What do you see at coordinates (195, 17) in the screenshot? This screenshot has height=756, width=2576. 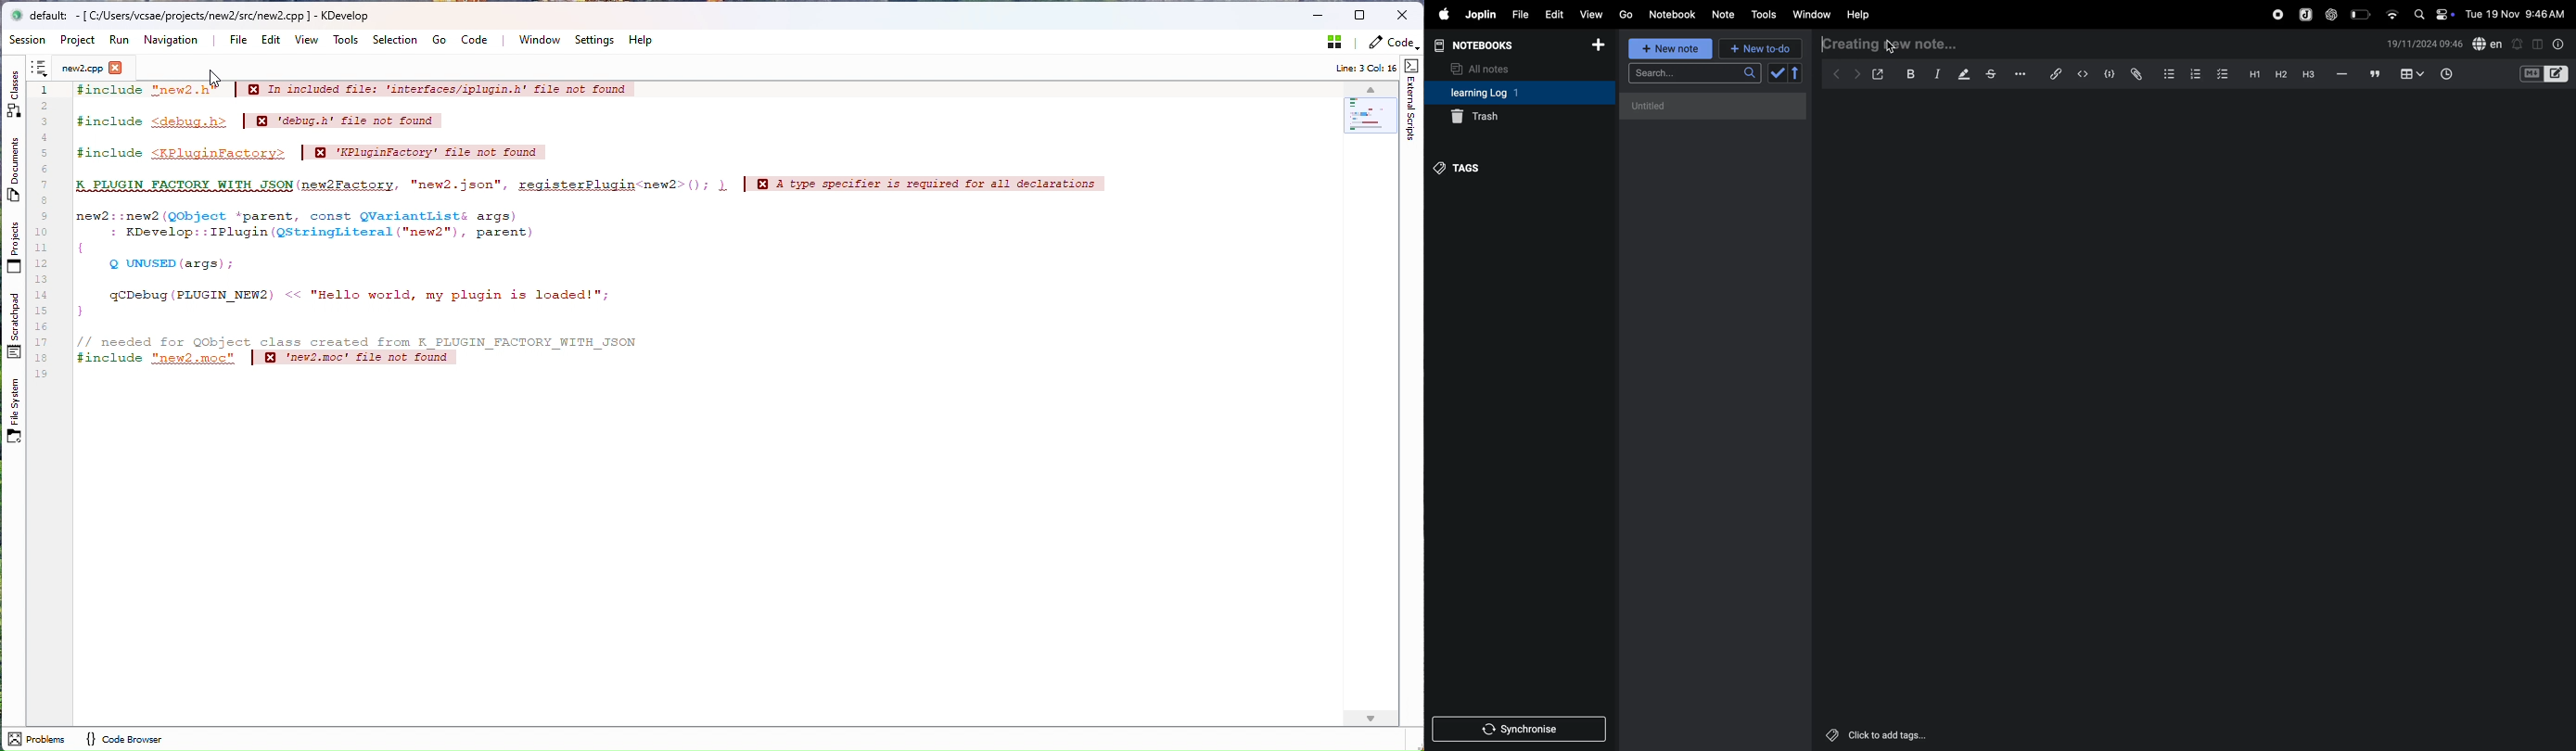 I see `default: [C:/Users/vcsae/projects/new2/README.md ] - KDevelop` at bounding box center [195, 17].